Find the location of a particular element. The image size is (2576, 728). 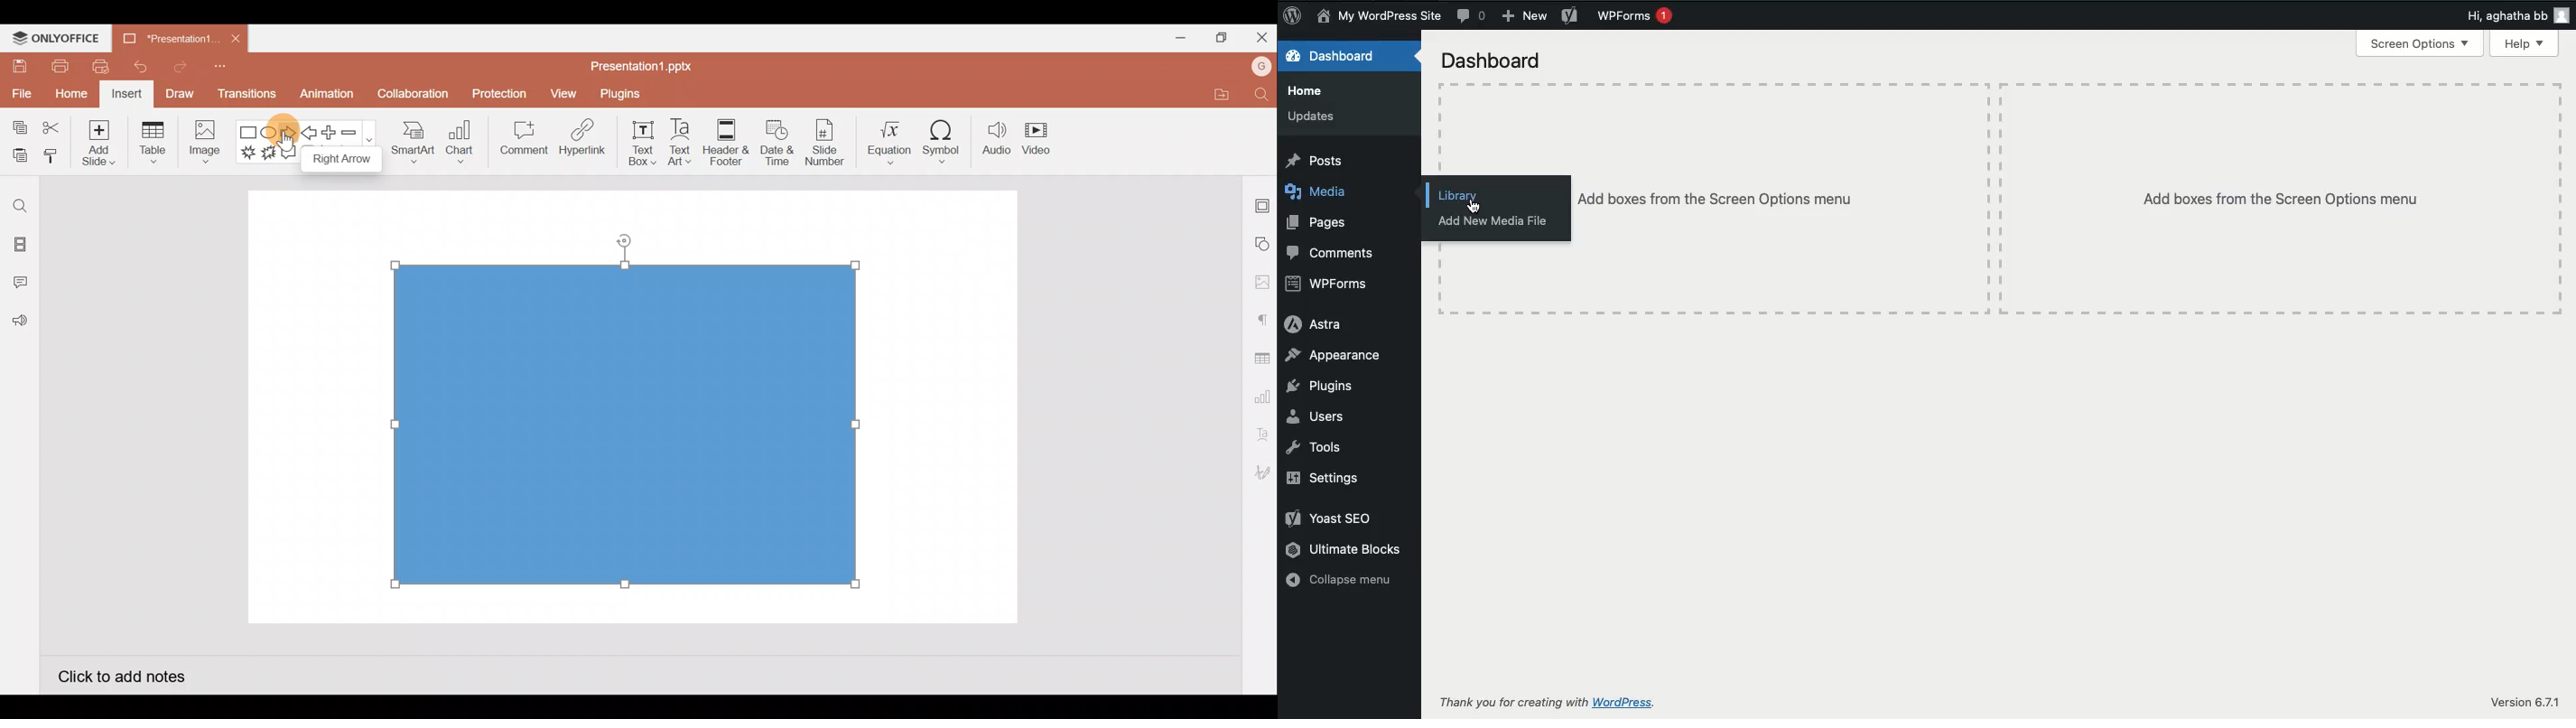

Find is located at coordinates (20, 206).